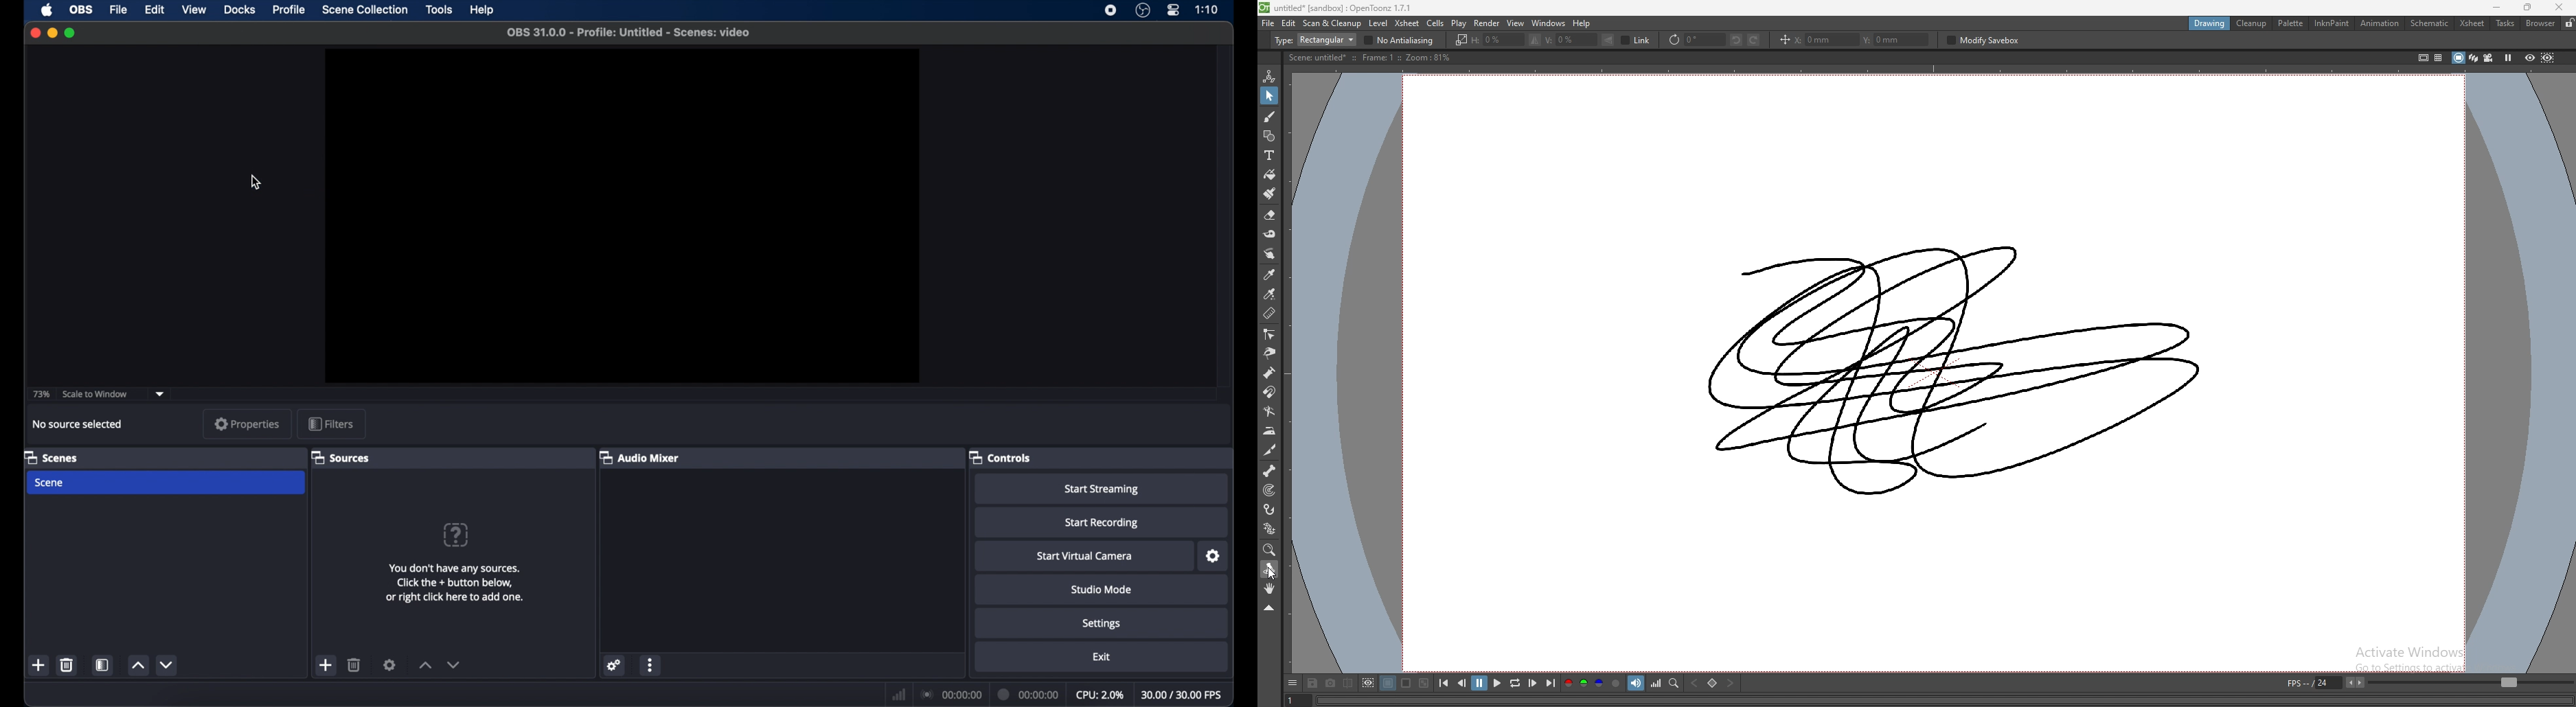 Image resolution: width=2576 pixels, height=728 pixels. What do you see at coordinates (40, 394) in the screenshot?
I see `73%` at bounding box center [40, 394].